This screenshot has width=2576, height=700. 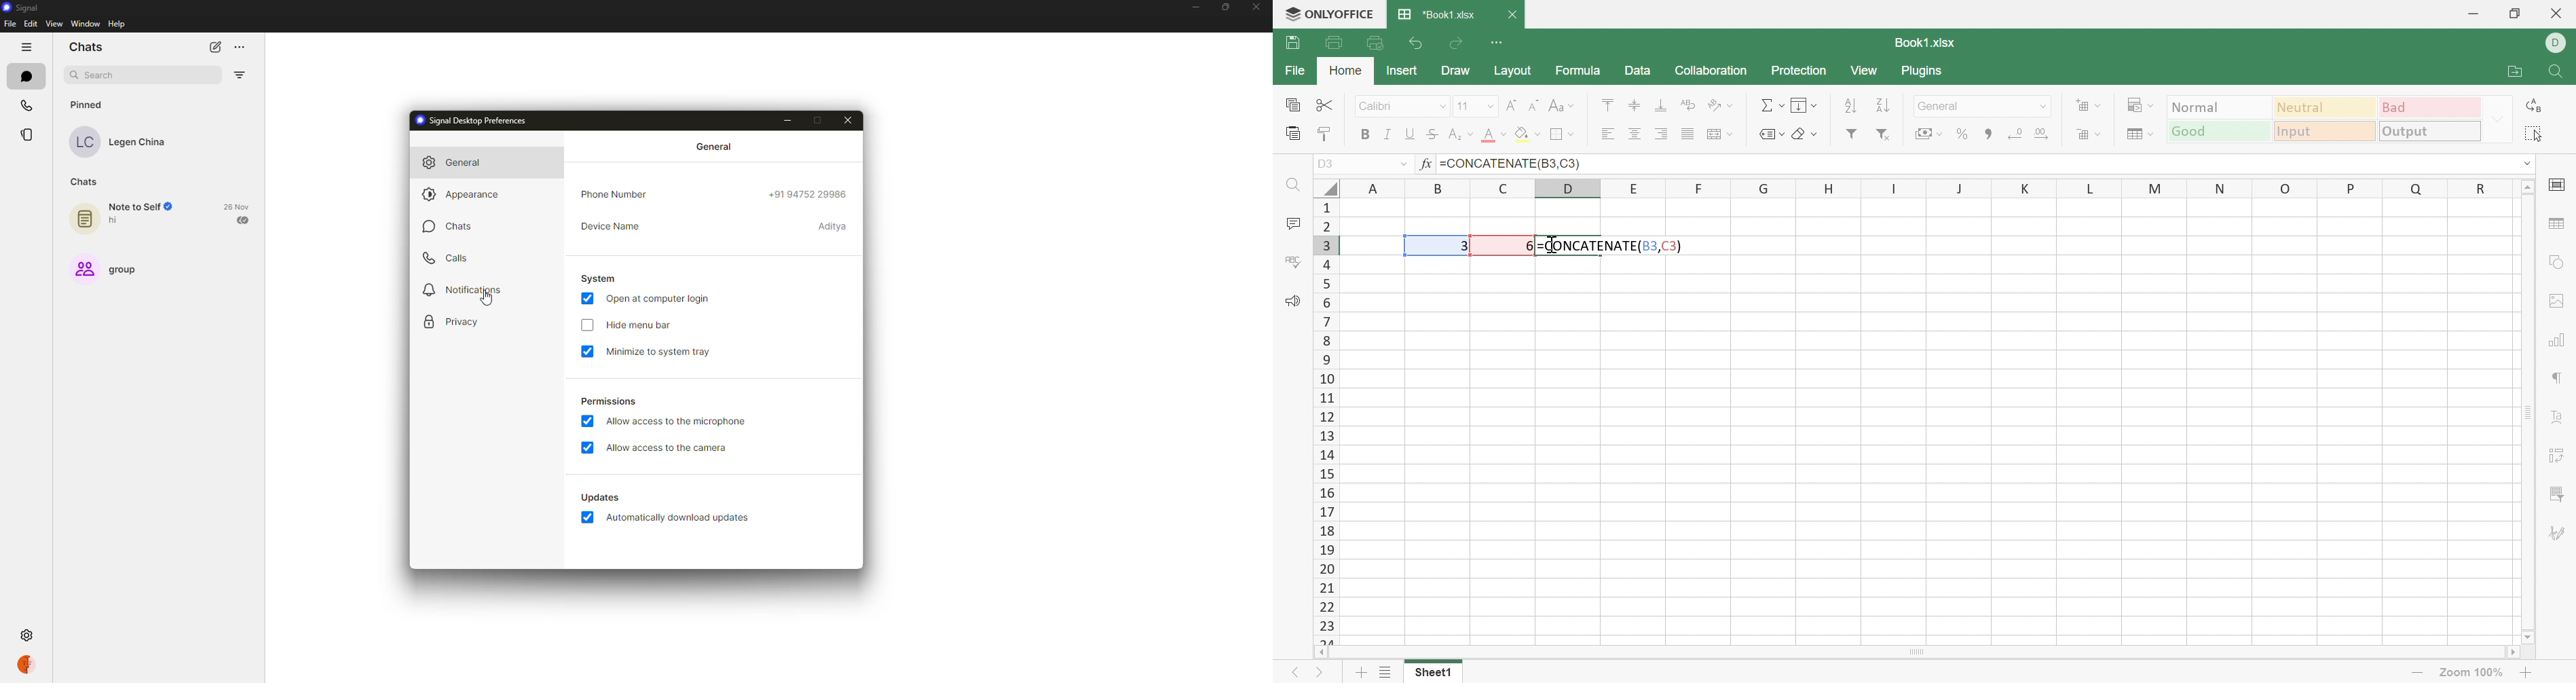 What do you see at coordinates (2512, 652) in the screenshot?
I see `Scroll right` at bounding box center [2512, 652].